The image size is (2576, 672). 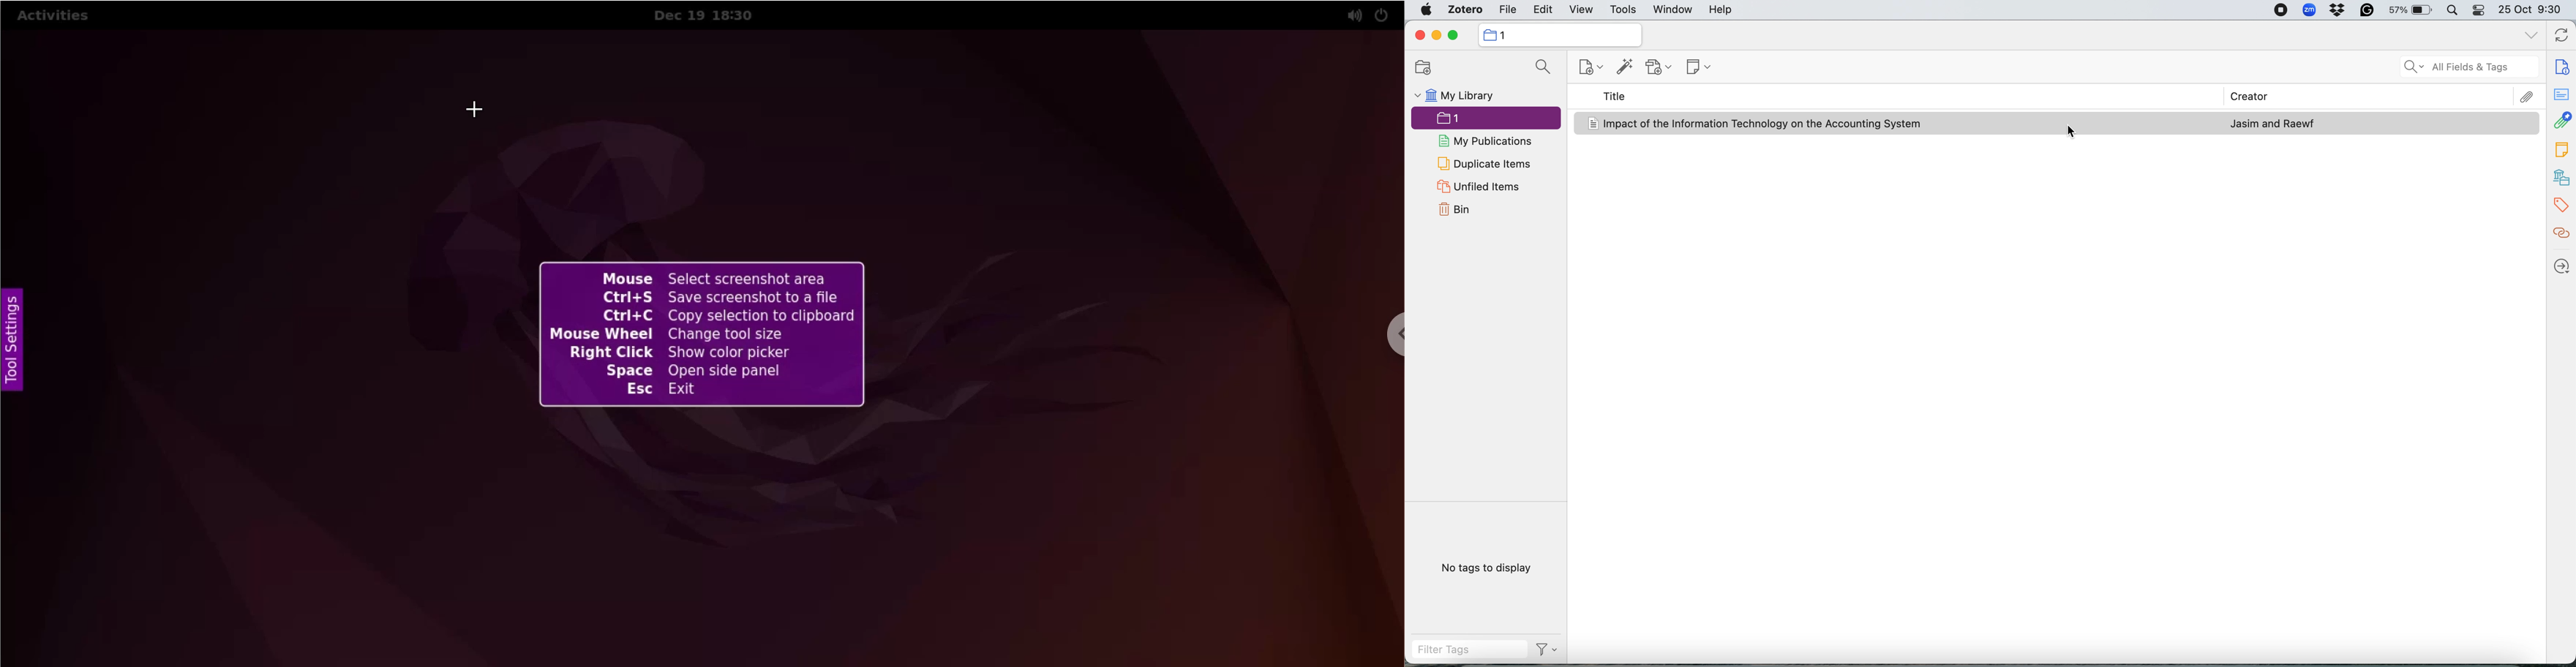 What do you see at coordinates (1697, 68) in the screenshot?
I see `new note` at bounding box center [1697, 68].